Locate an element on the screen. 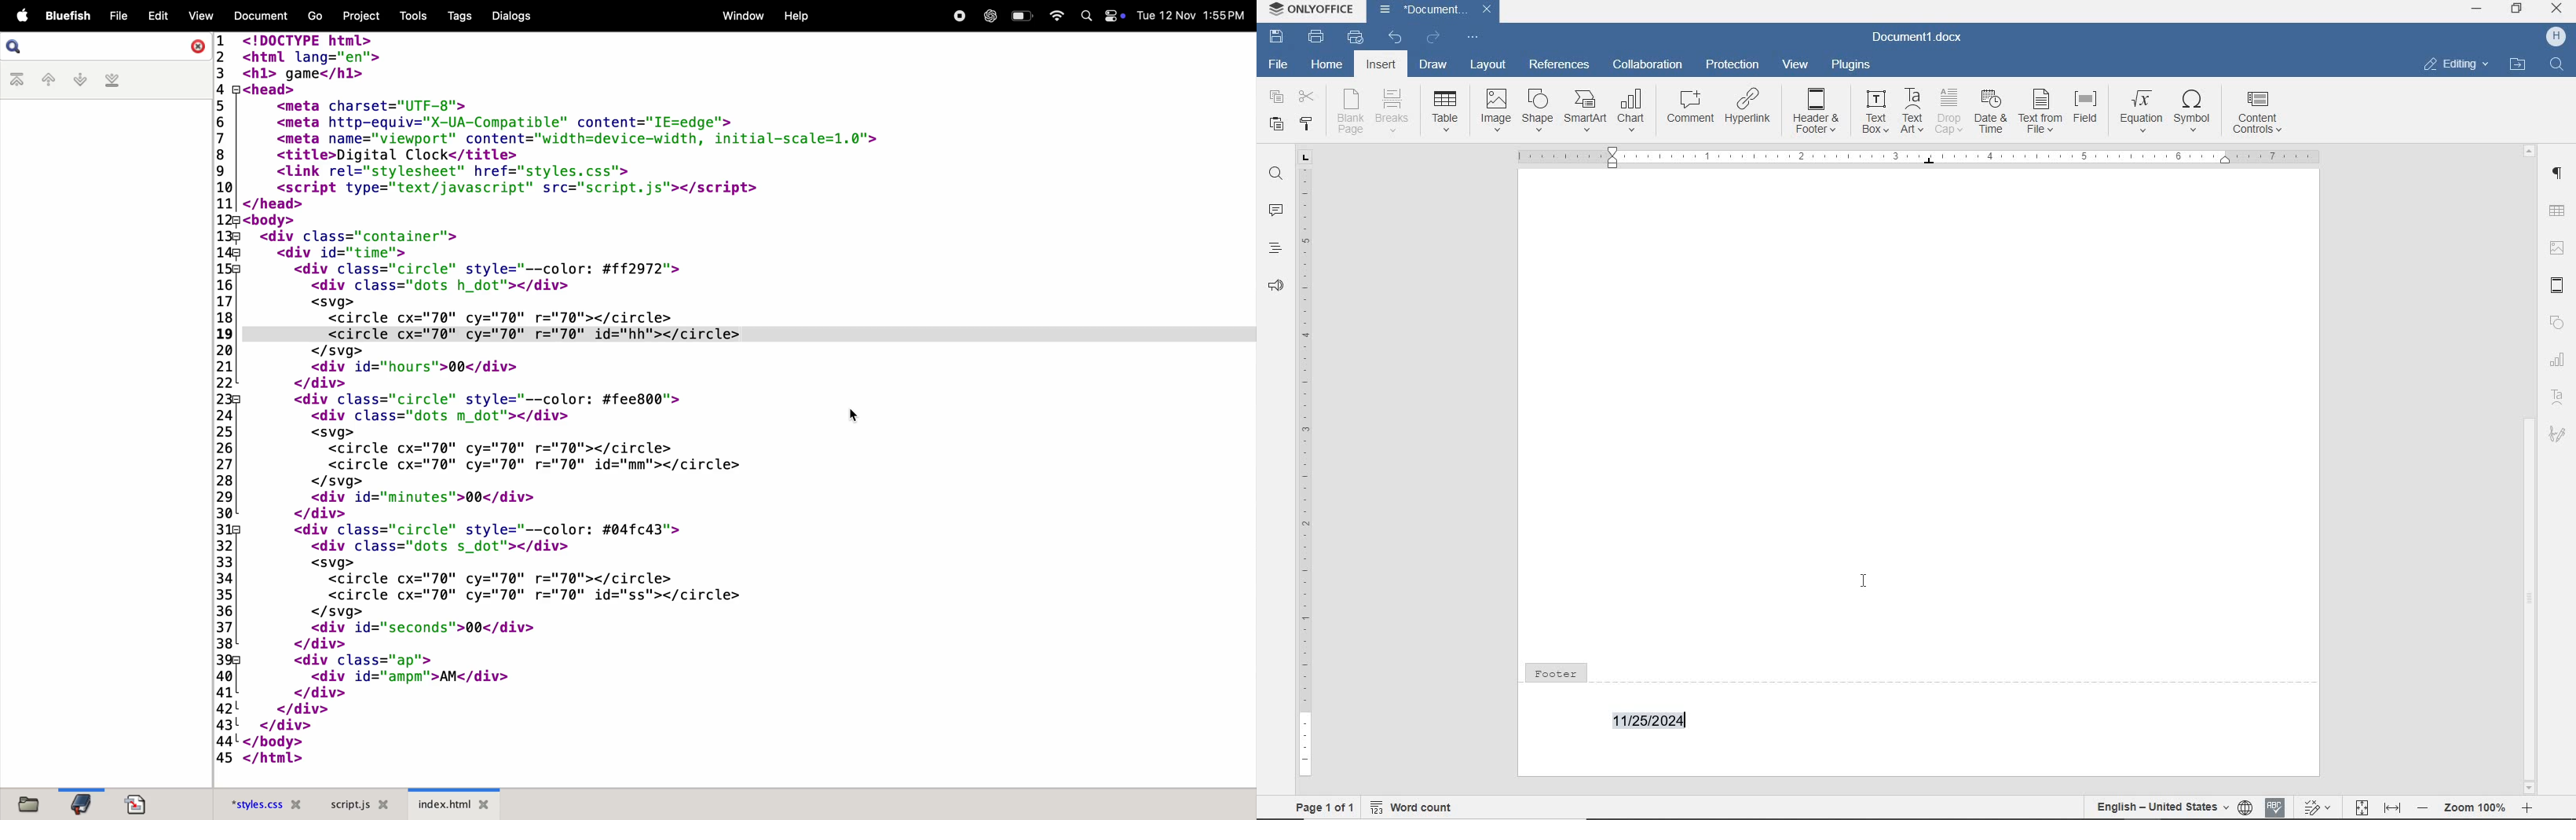 This screenshot has height=840, width=2576. text from file is located at coordinates (2040, 111).